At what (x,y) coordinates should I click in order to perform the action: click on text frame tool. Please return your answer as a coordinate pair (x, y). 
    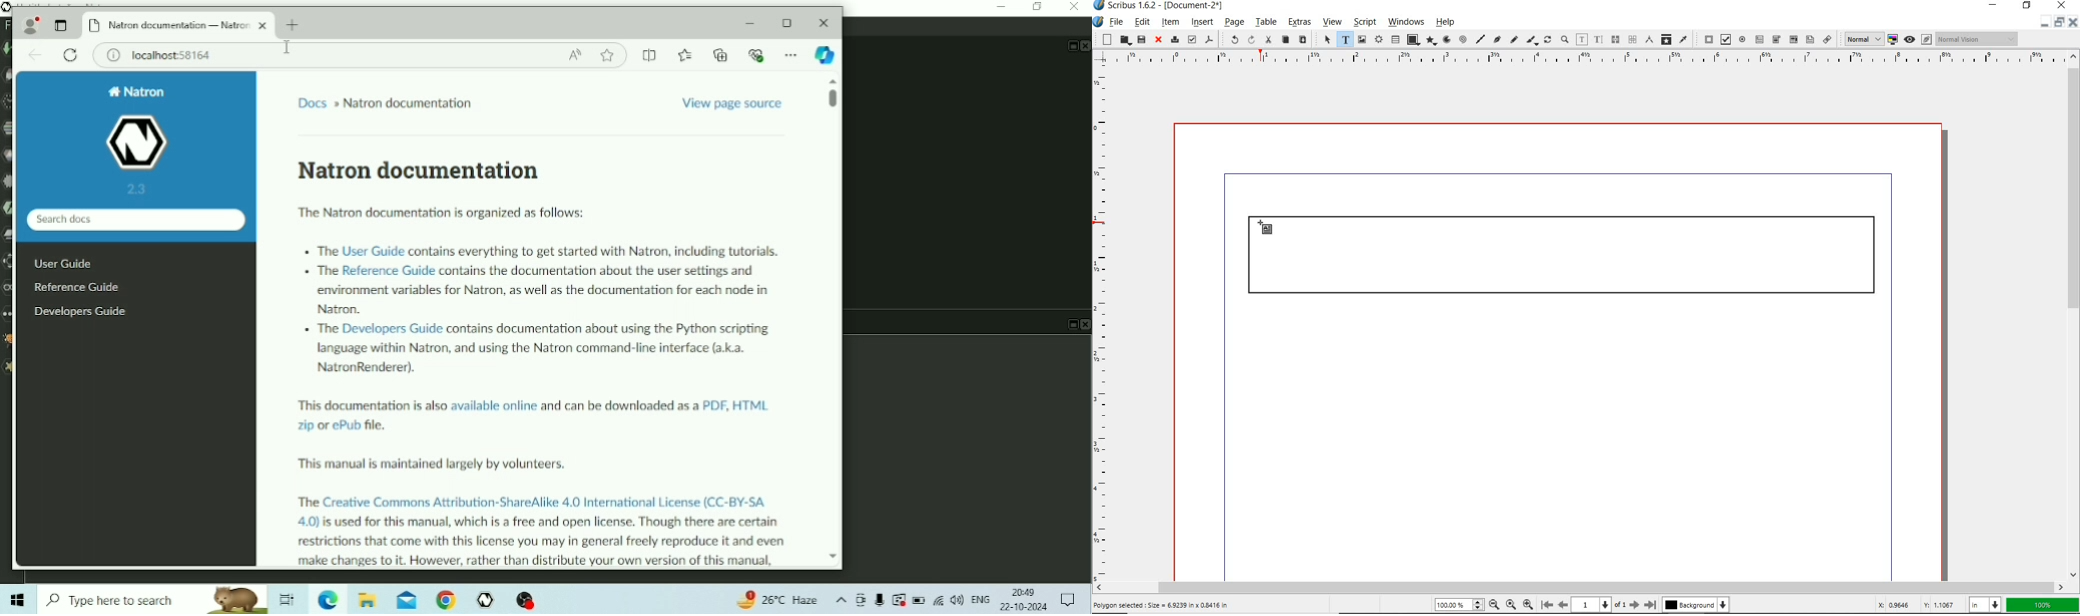
    Looking at the image, I should click on (1269, 229).